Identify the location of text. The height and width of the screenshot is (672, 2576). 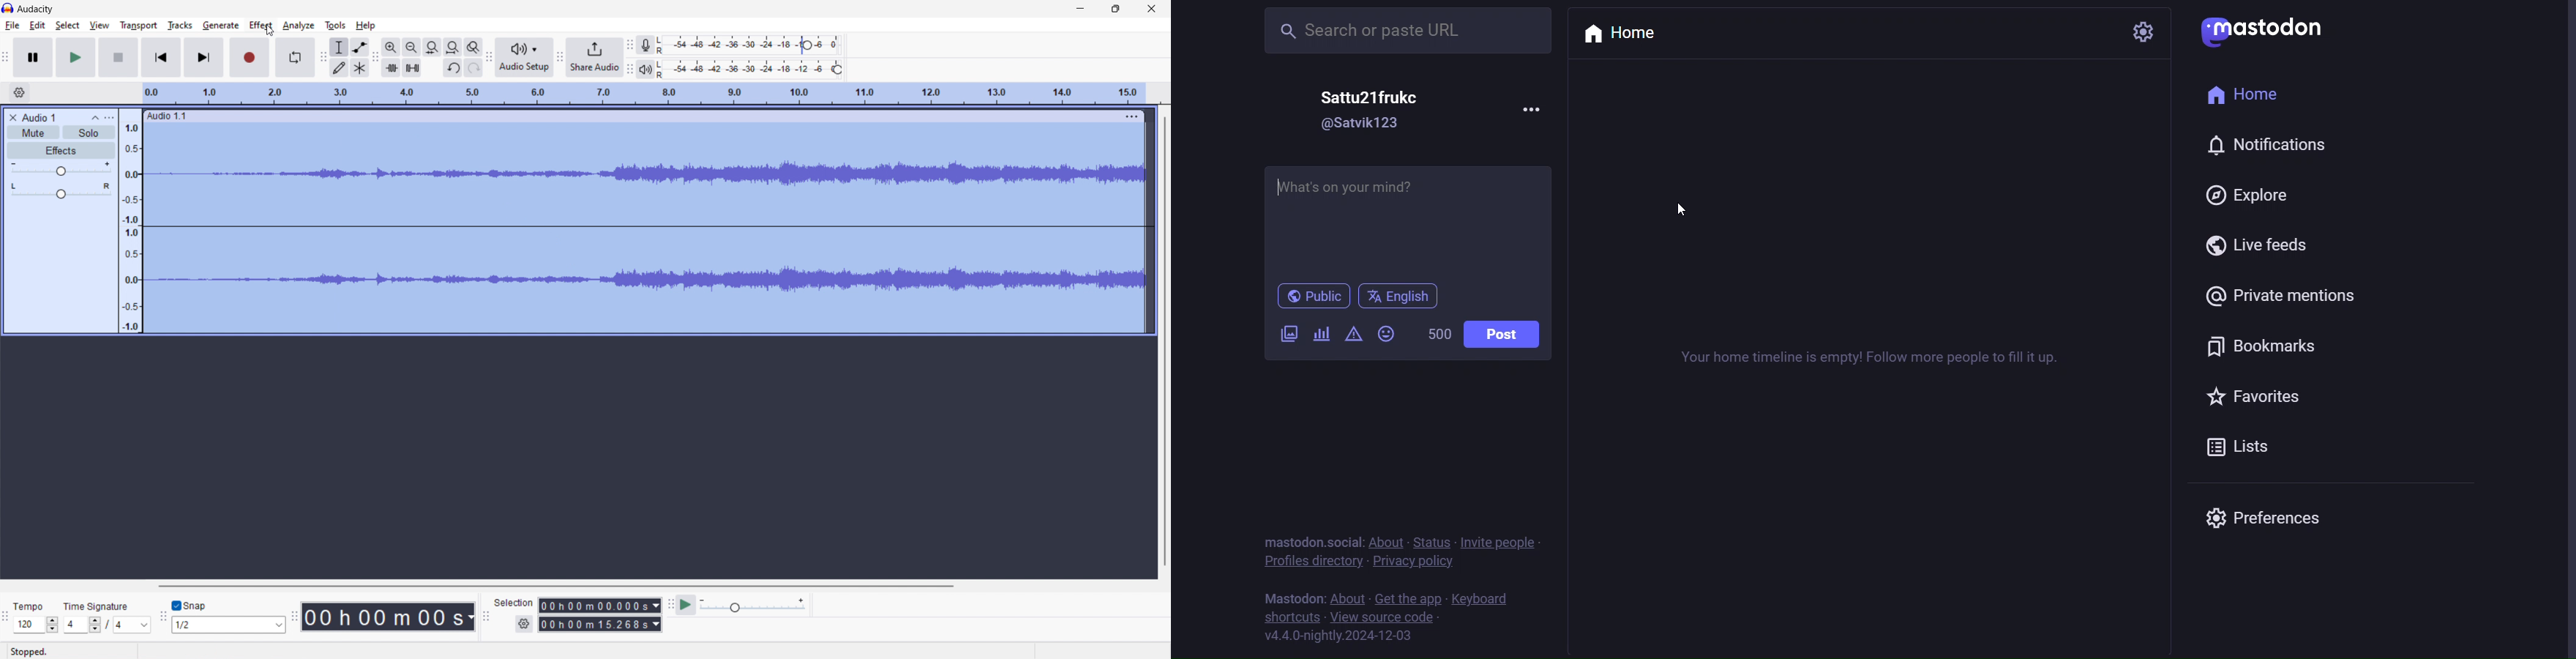
(1869, 362).